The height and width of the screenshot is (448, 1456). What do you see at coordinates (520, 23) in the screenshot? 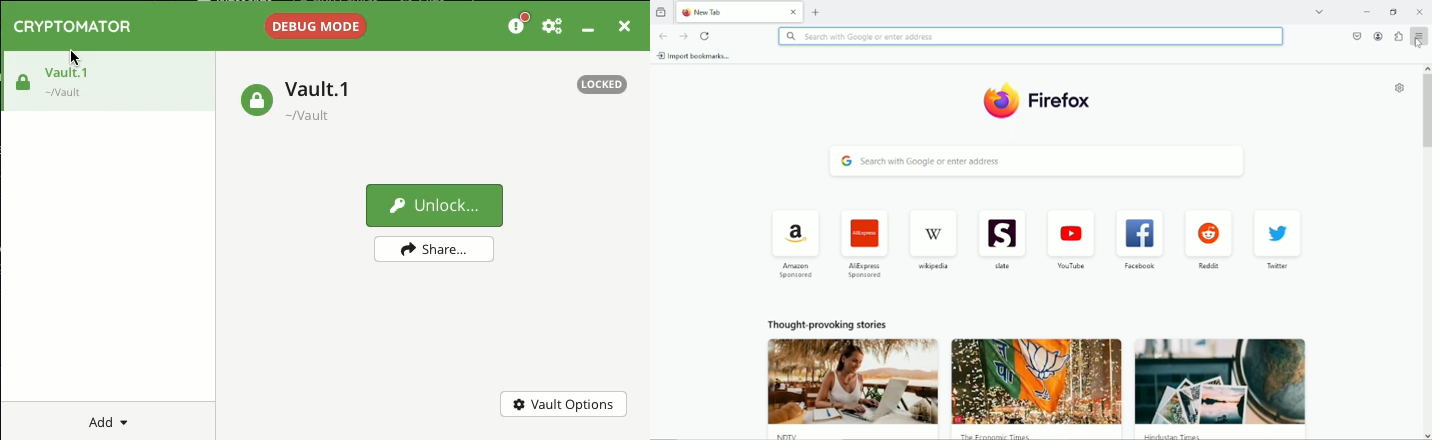
I see `more info` at bounding box center [520, 23].